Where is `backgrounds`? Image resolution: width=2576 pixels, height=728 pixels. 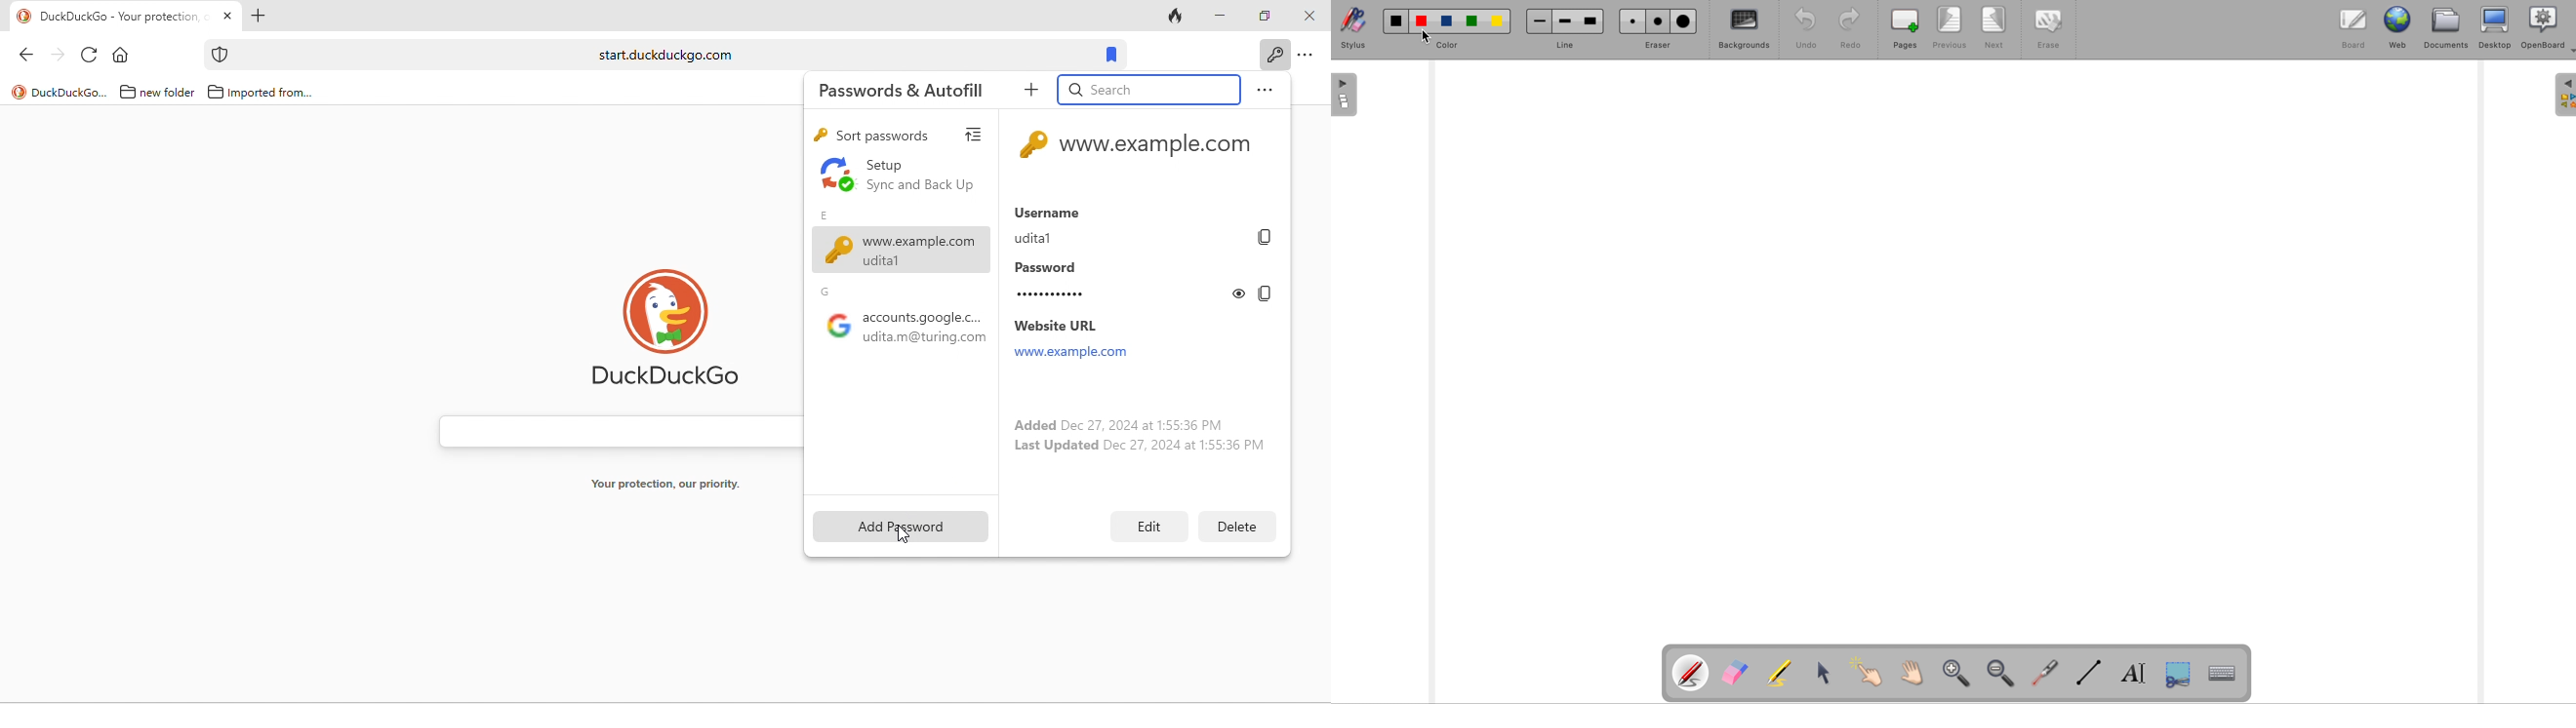
backgrounds is located at coordinates (1744, 32).